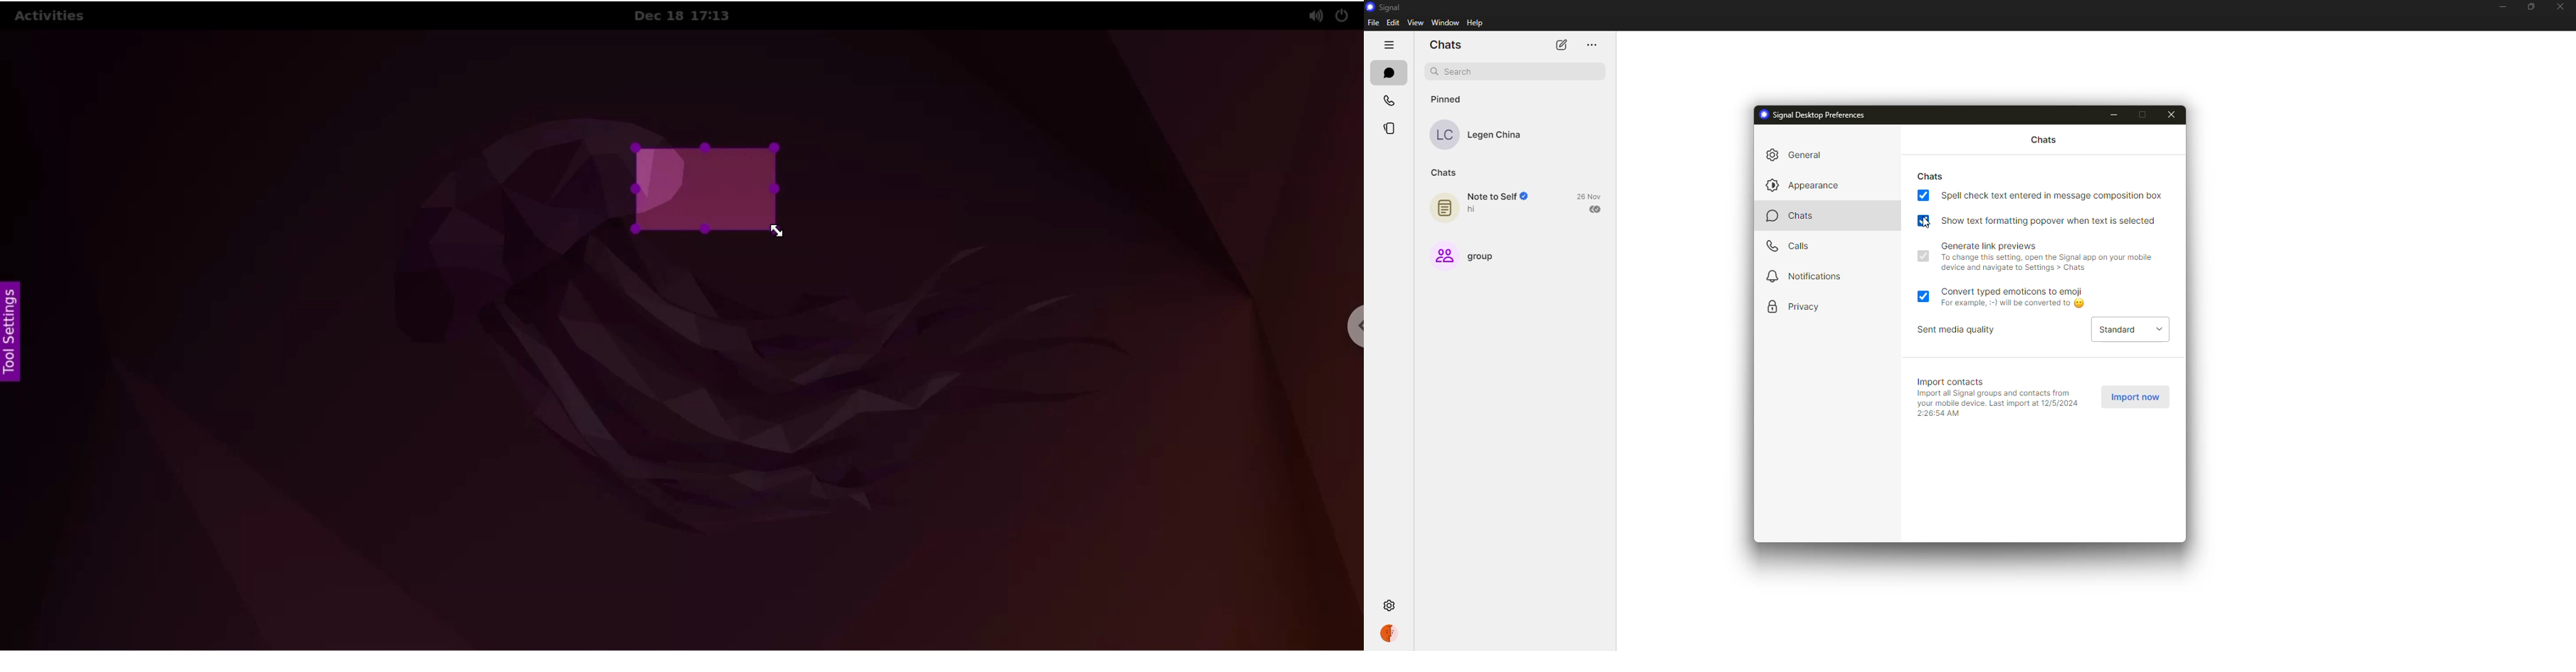 The width and height of the screenshot is (2576, 672). Describe the element at coordinates (1477, 135) in the screenshot. I see `Legen china` at that location.